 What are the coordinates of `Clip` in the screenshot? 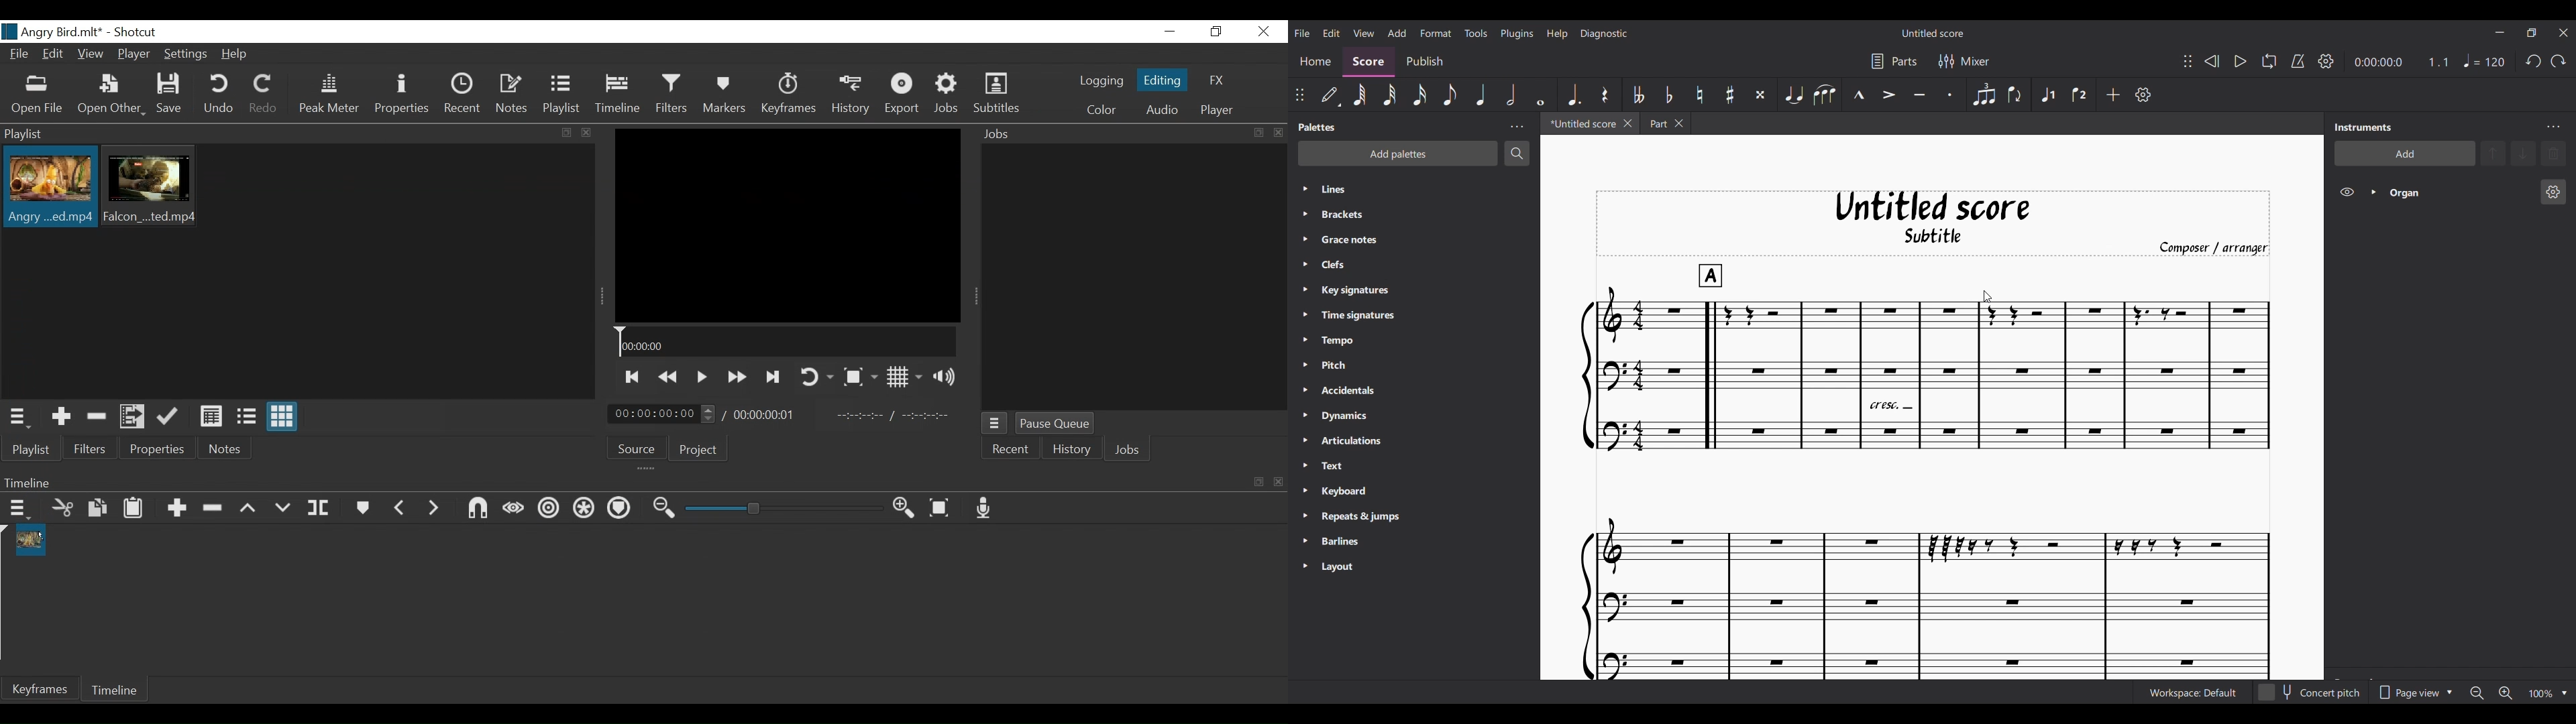 It's located at (152, 187).